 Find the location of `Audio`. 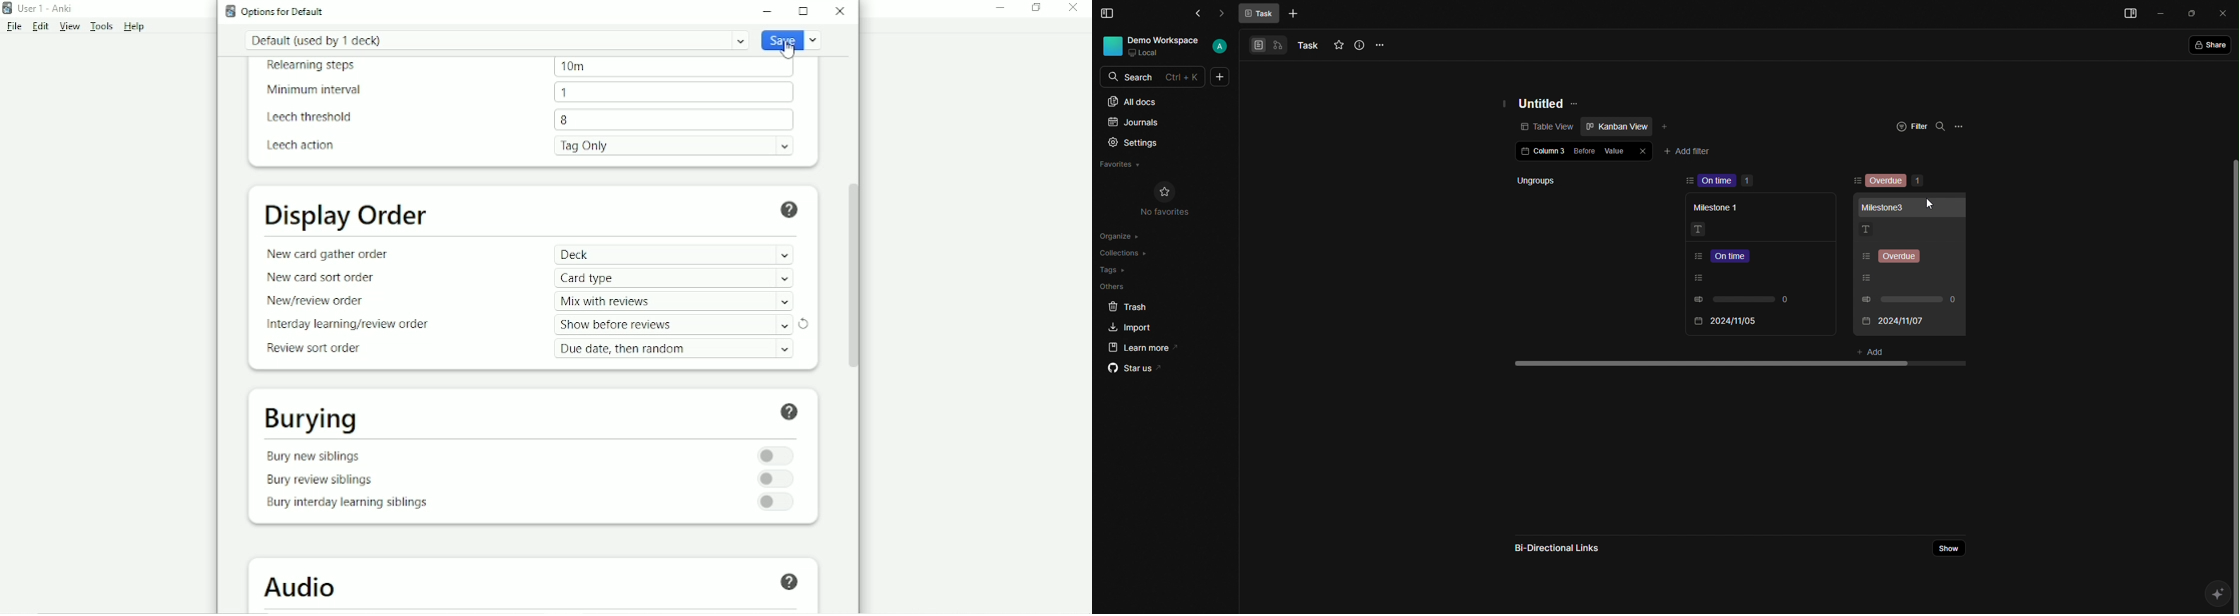

Audio is located at coordinates (302, 587).